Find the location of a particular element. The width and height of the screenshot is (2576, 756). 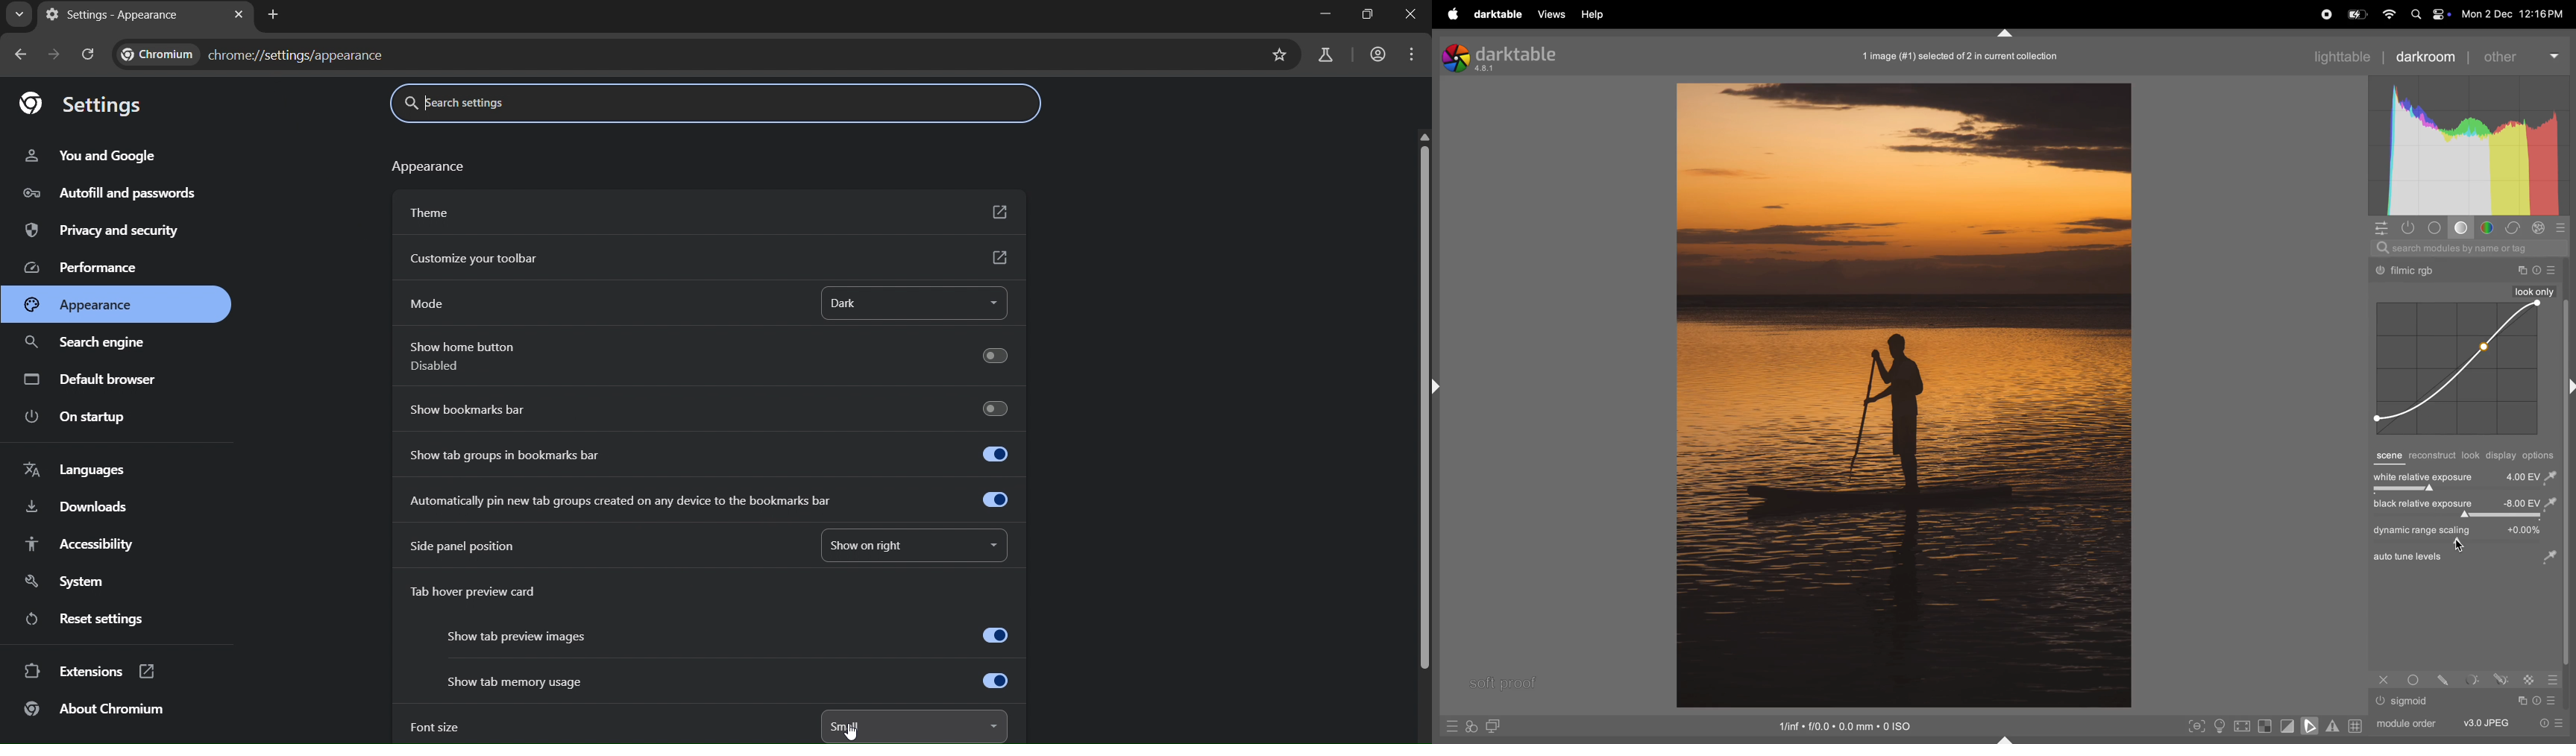

mode is located at coordinates (430, 304).